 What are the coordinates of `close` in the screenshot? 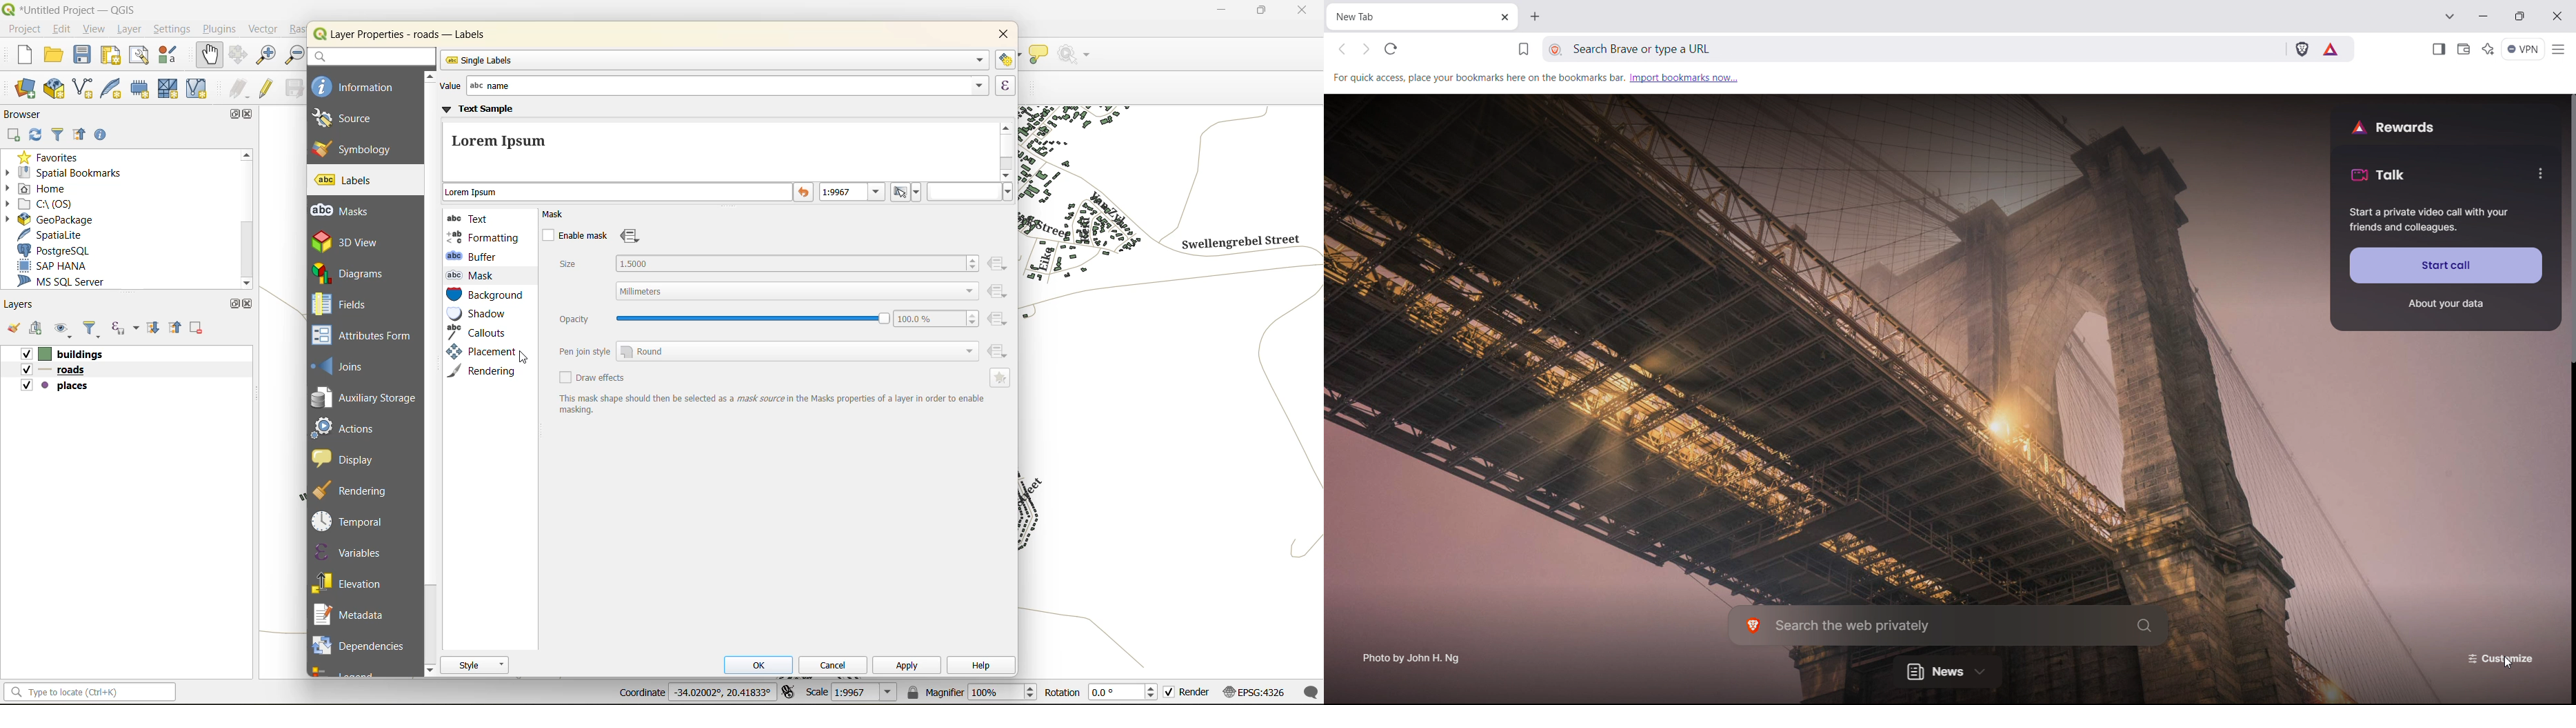 It's located at (251, 306).